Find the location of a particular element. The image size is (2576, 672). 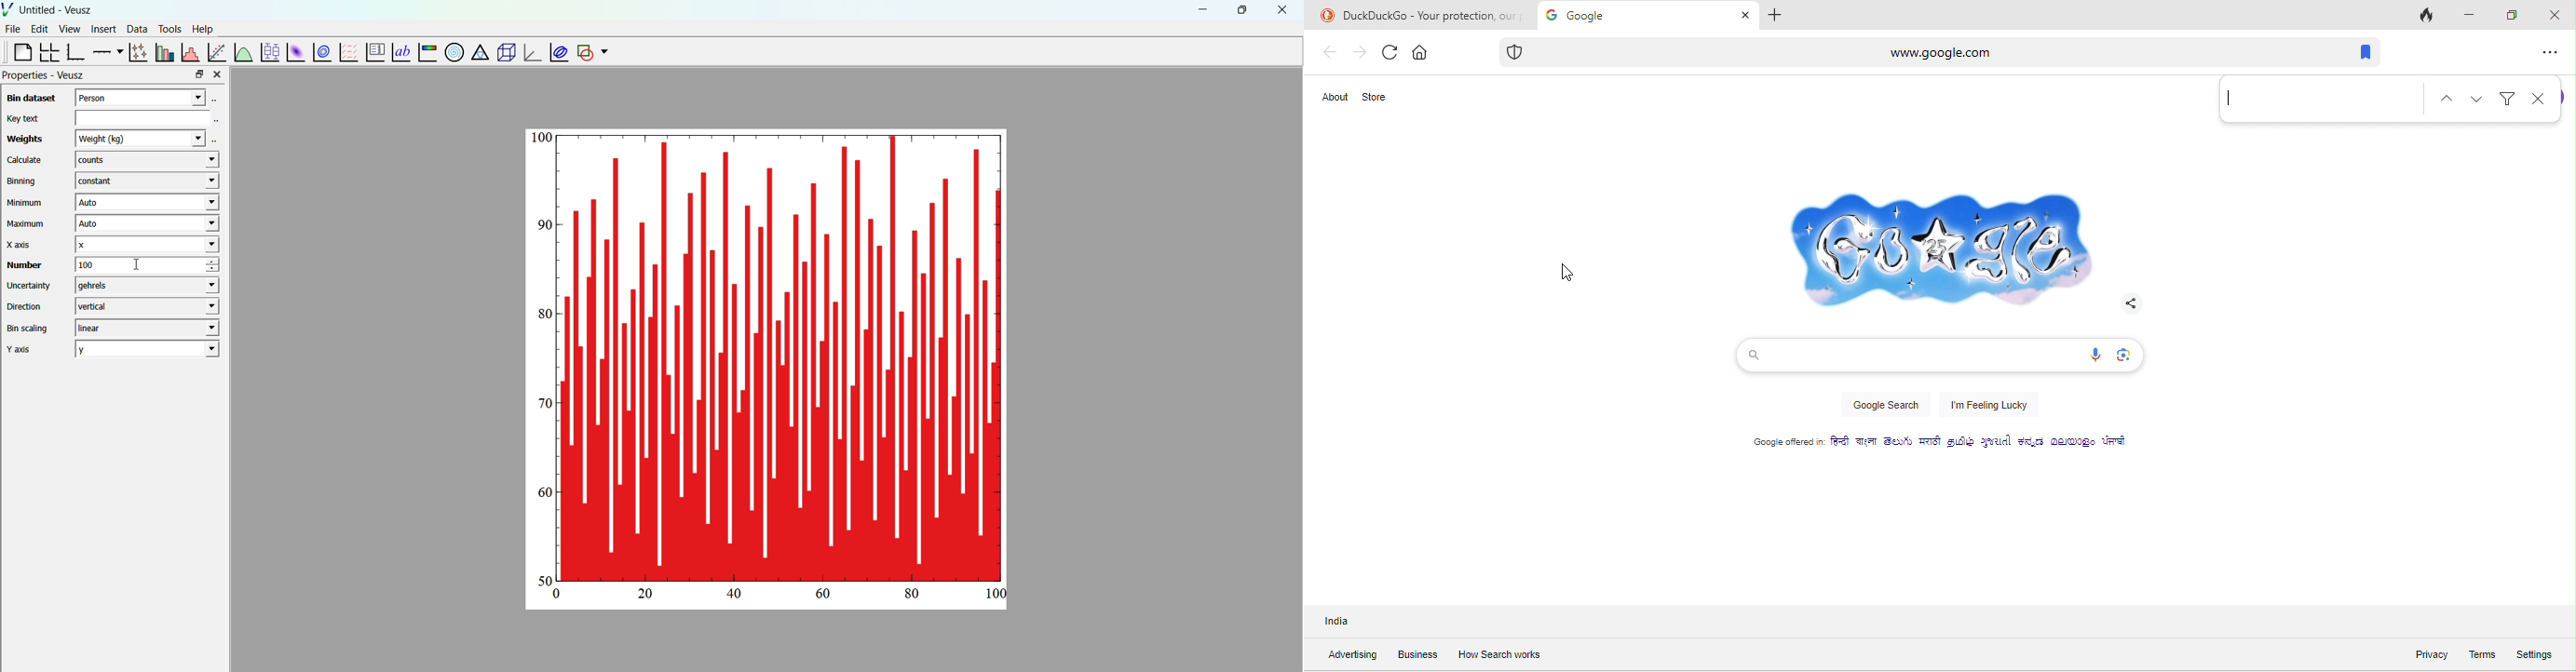

Binning is located at coordinates (24, 181).